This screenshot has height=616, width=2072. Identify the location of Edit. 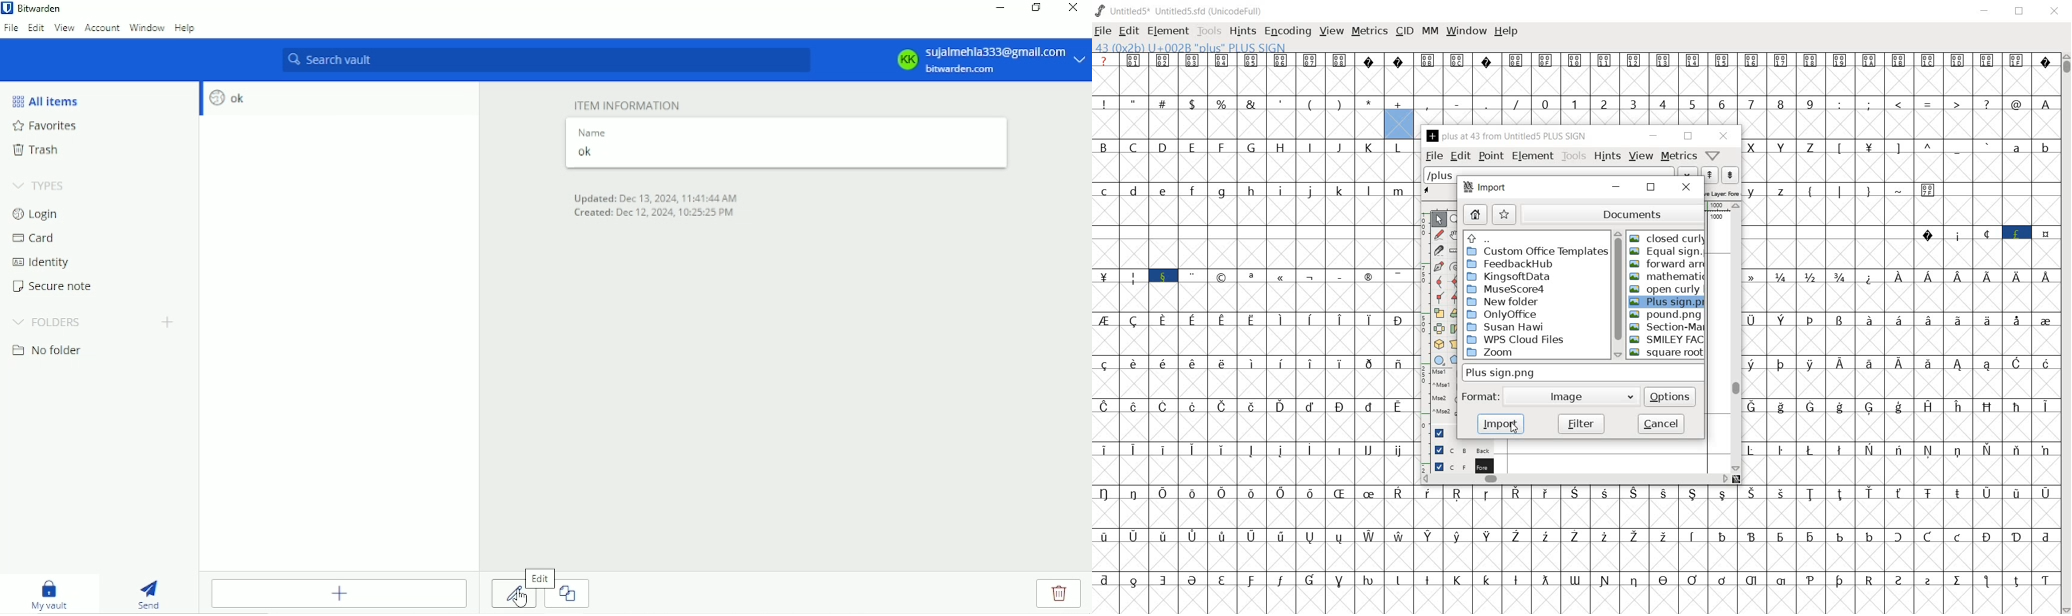
(509, 593).